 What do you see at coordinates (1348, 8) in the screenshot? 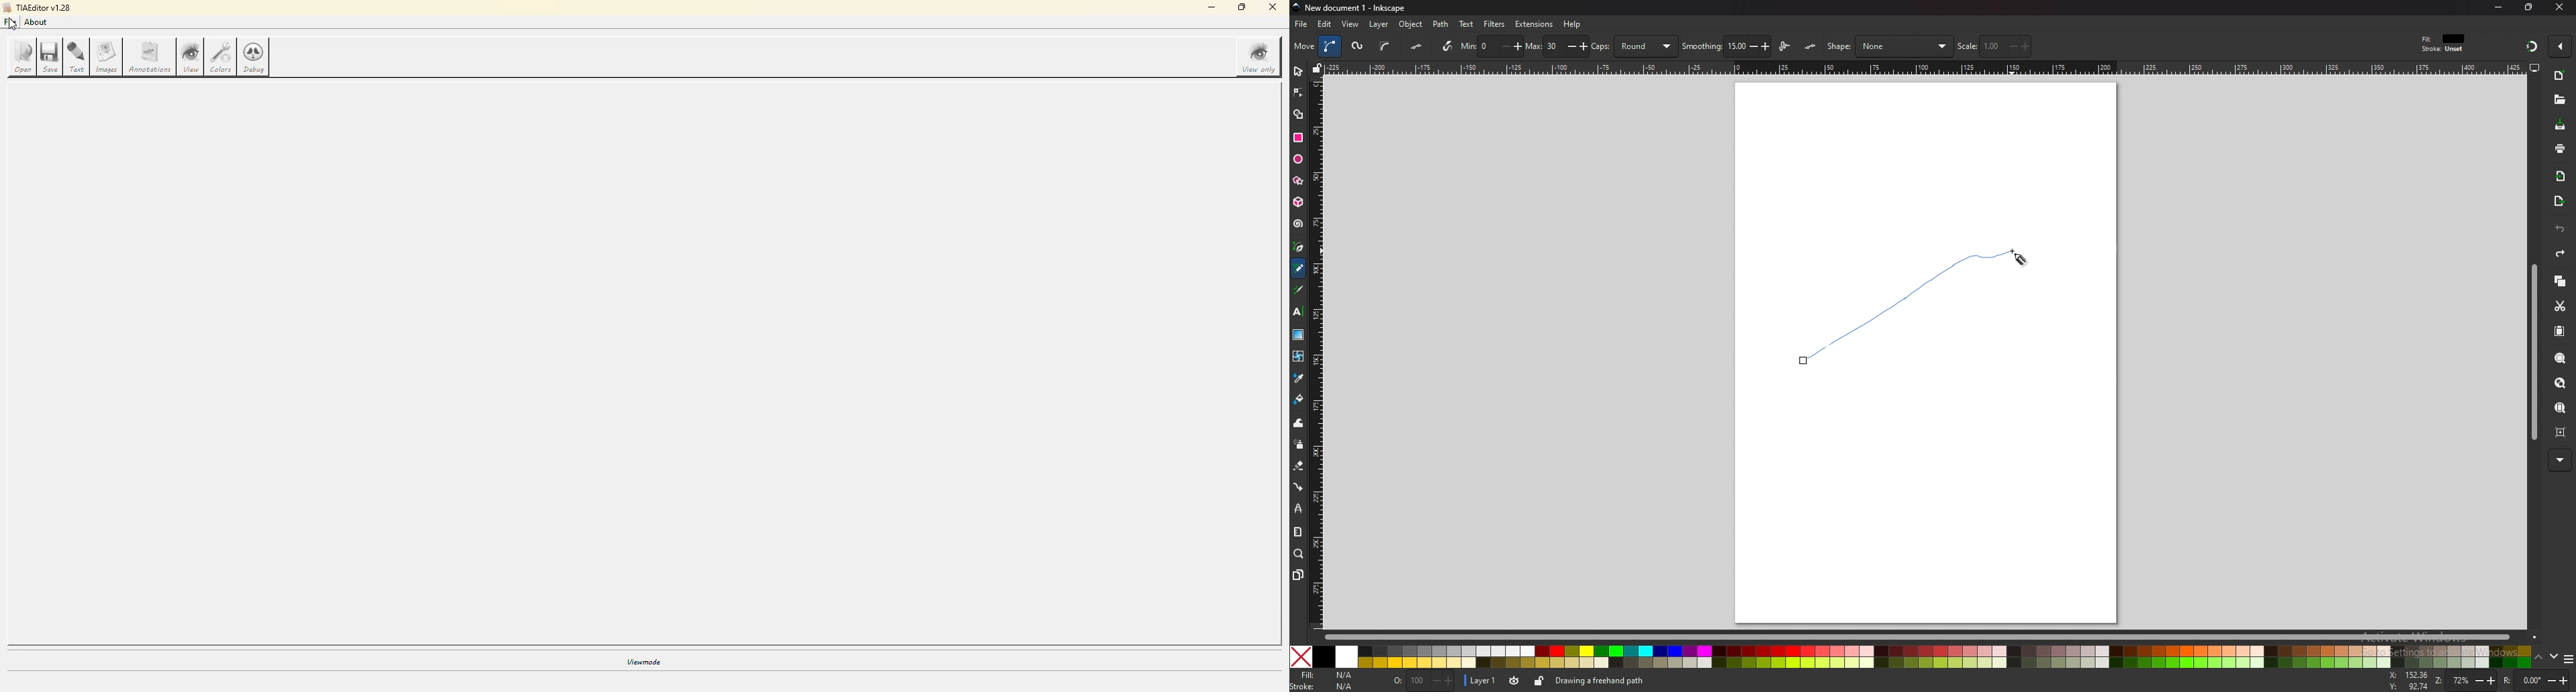
I see `title` at bounding box center [1348, 8].